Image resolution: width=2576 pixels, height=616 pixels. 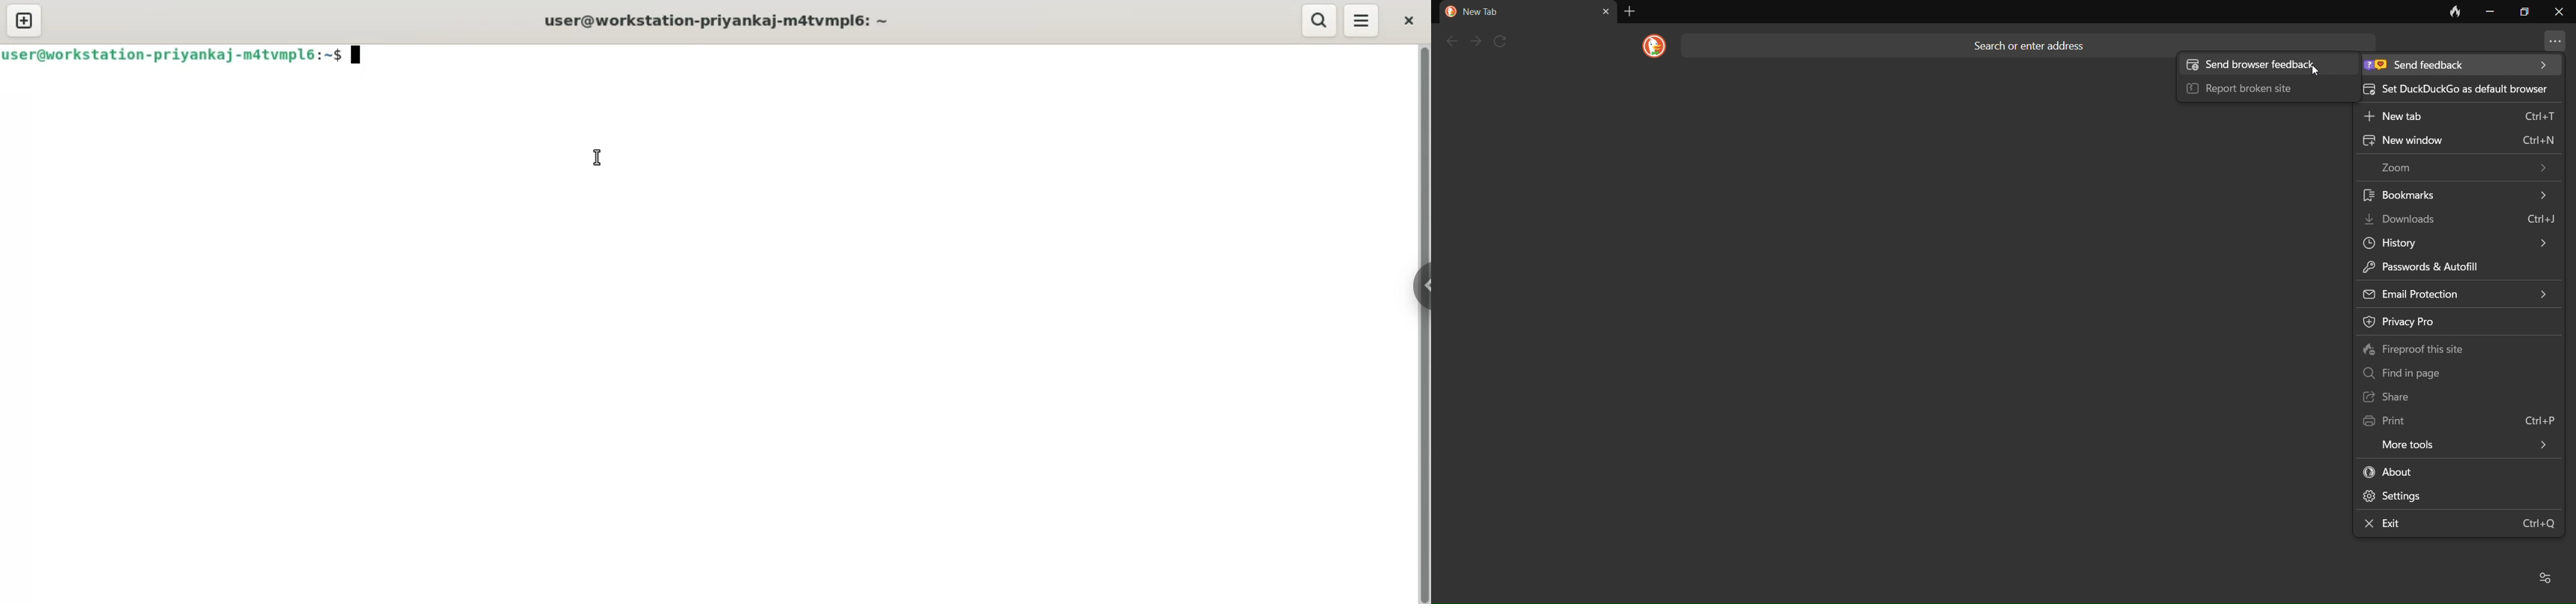 I want to click on history, so click(x=2458, y=244).